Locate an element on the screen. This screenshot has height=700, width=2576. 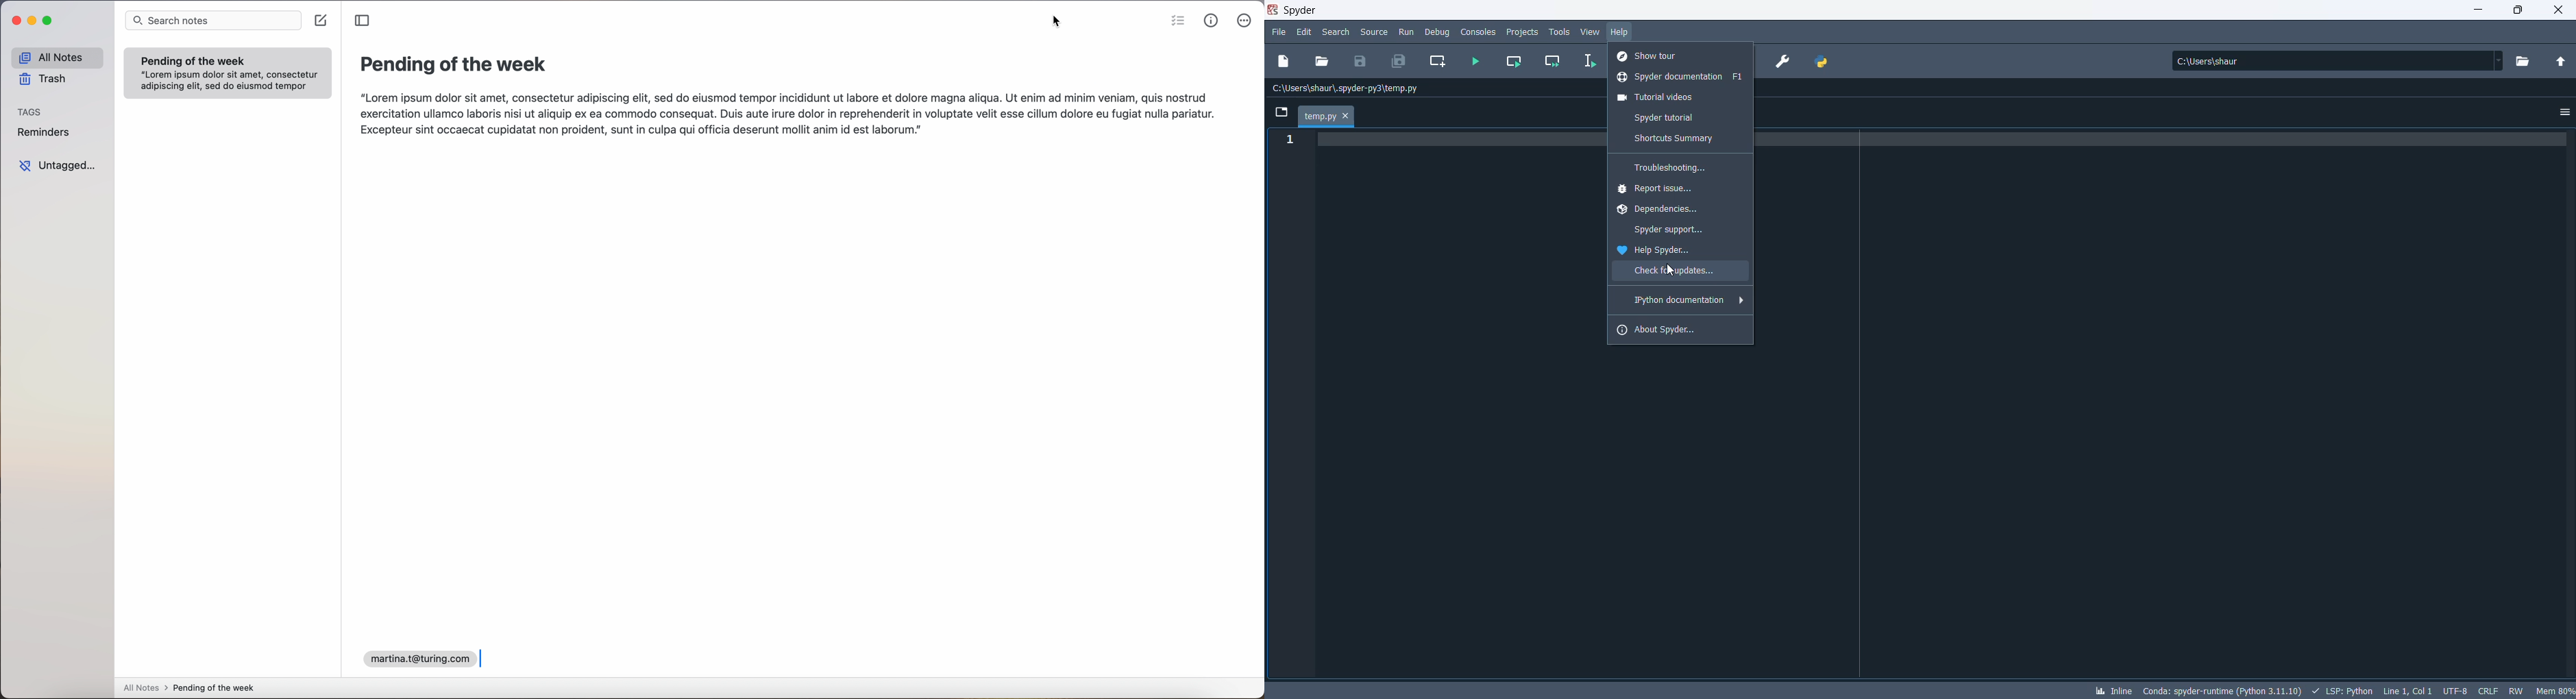
spyder tutorial is located at coordinates (1686, 119).